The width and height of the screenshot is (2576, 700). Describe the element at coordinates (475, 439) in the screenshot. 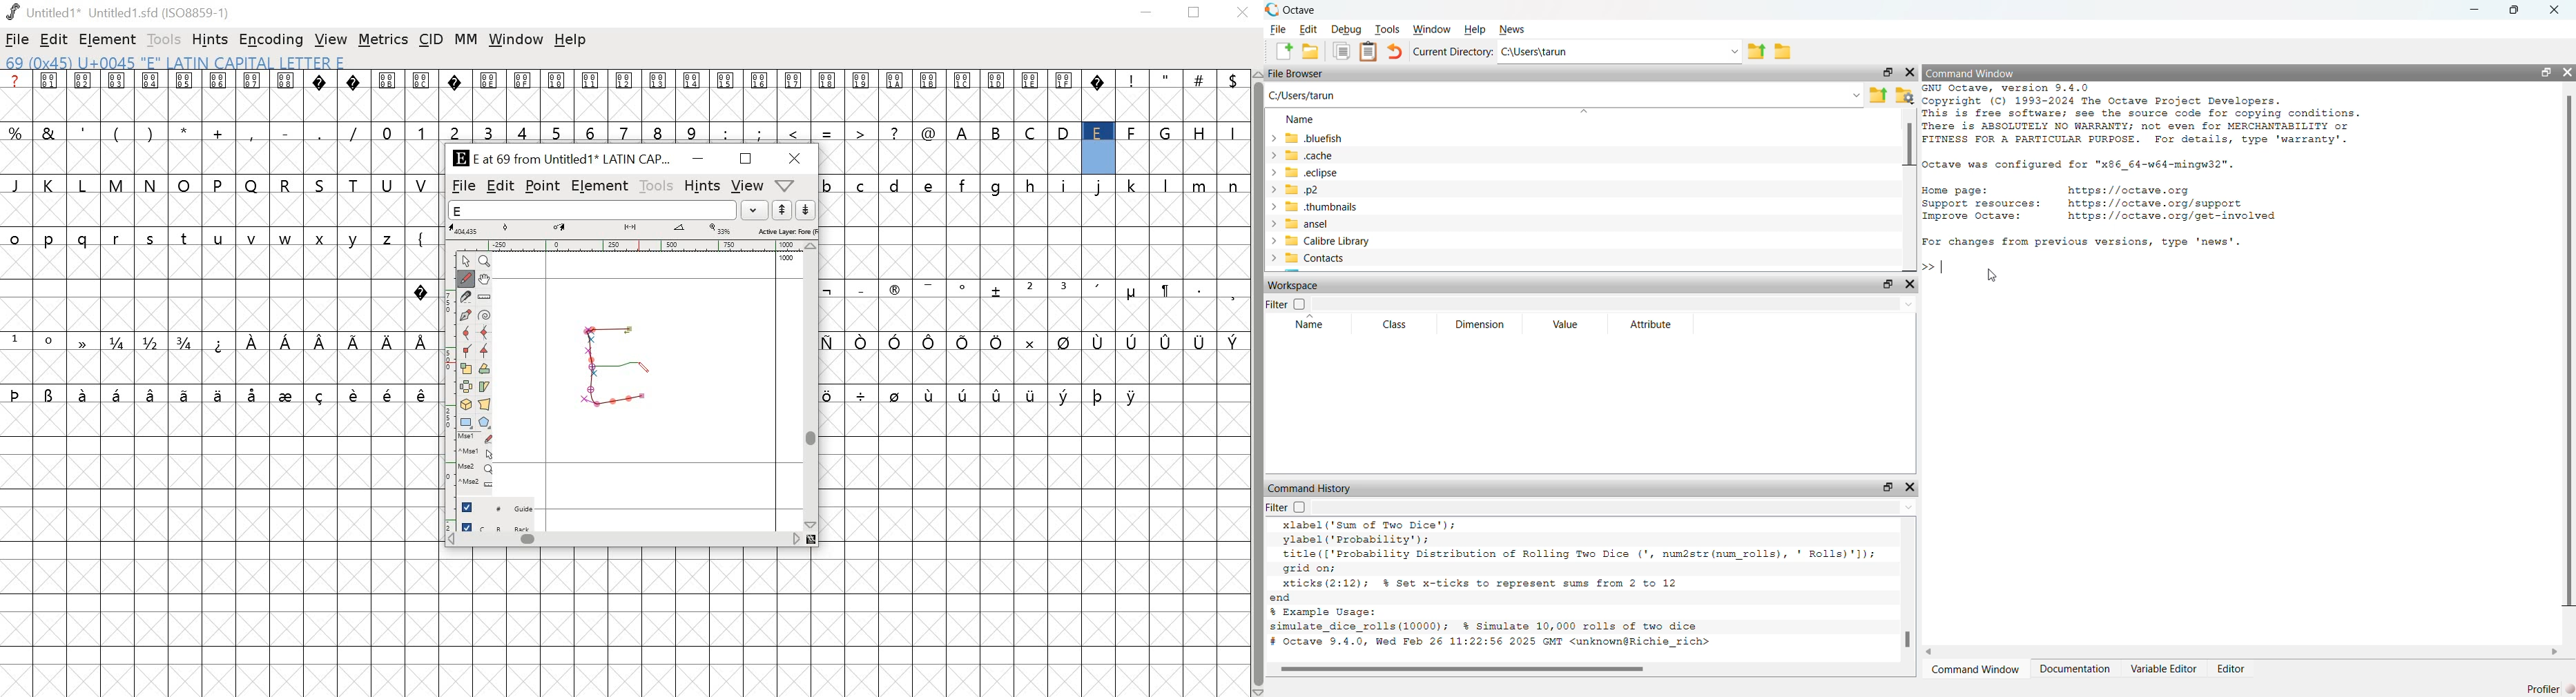

I see `Mouse left button` at that location.